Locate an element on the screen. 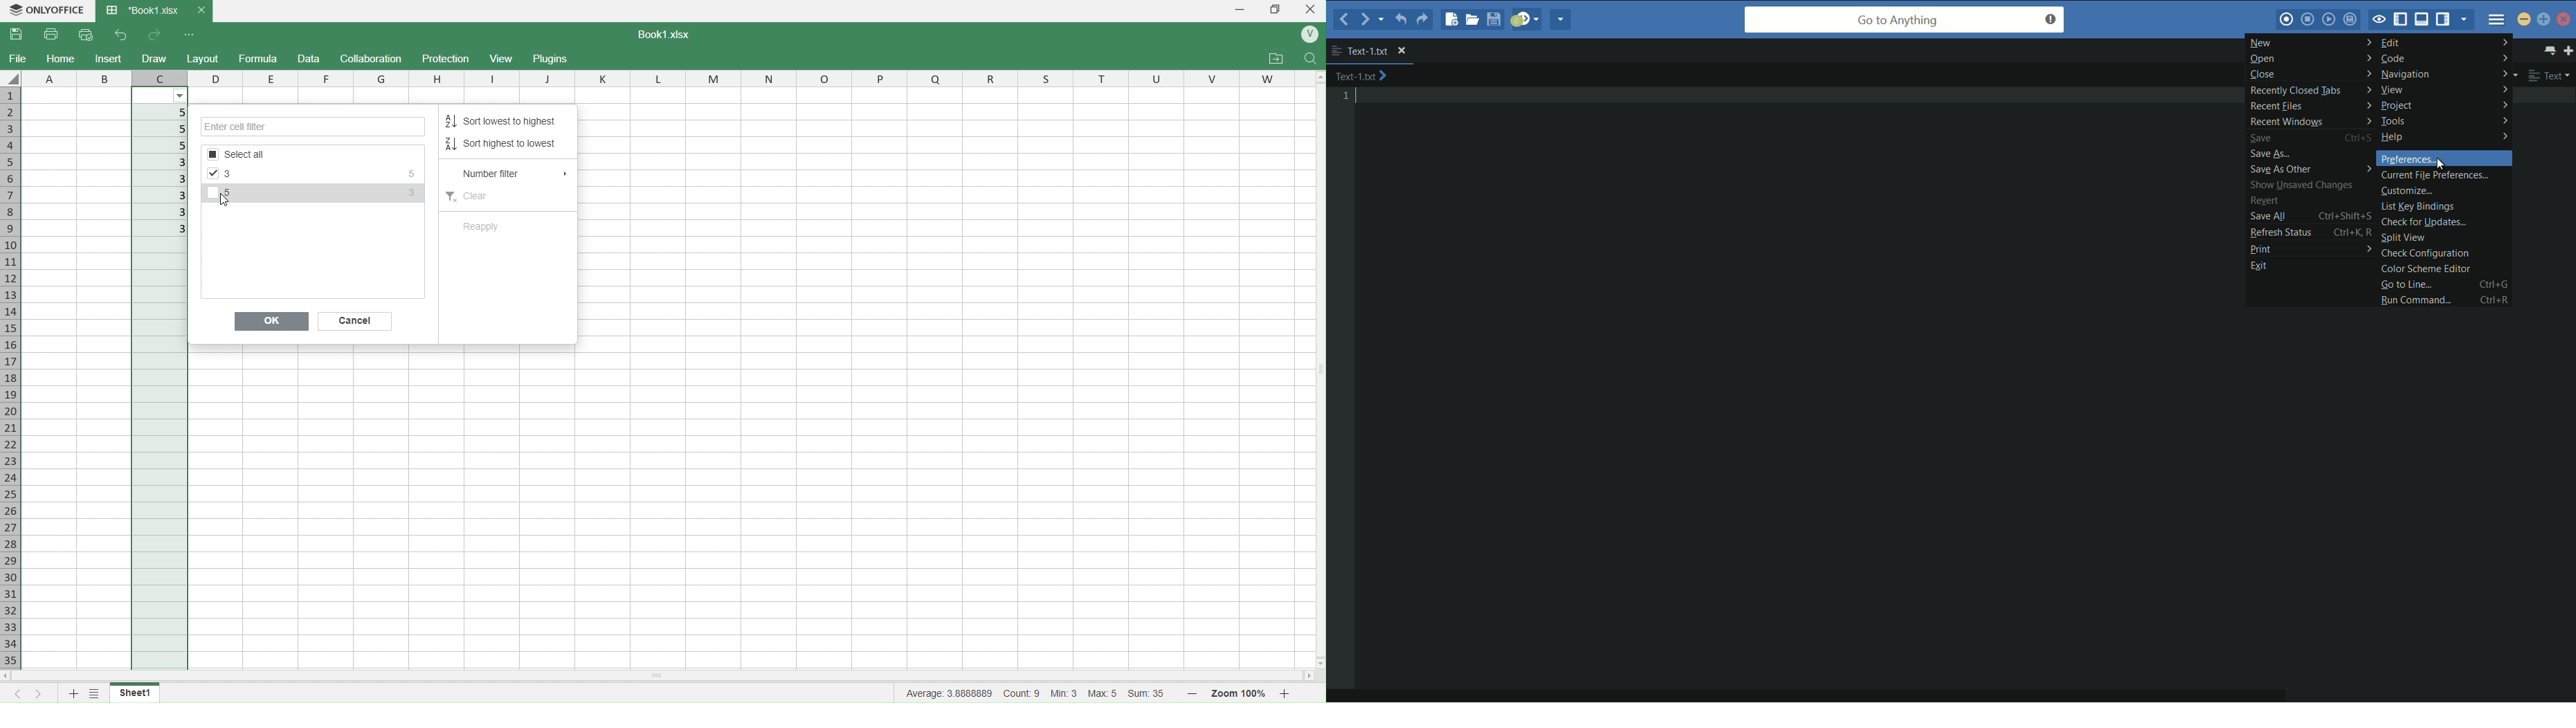 The width and height of the screenshot is (2576, 728). record macro is located at coordinates (2286, 21).